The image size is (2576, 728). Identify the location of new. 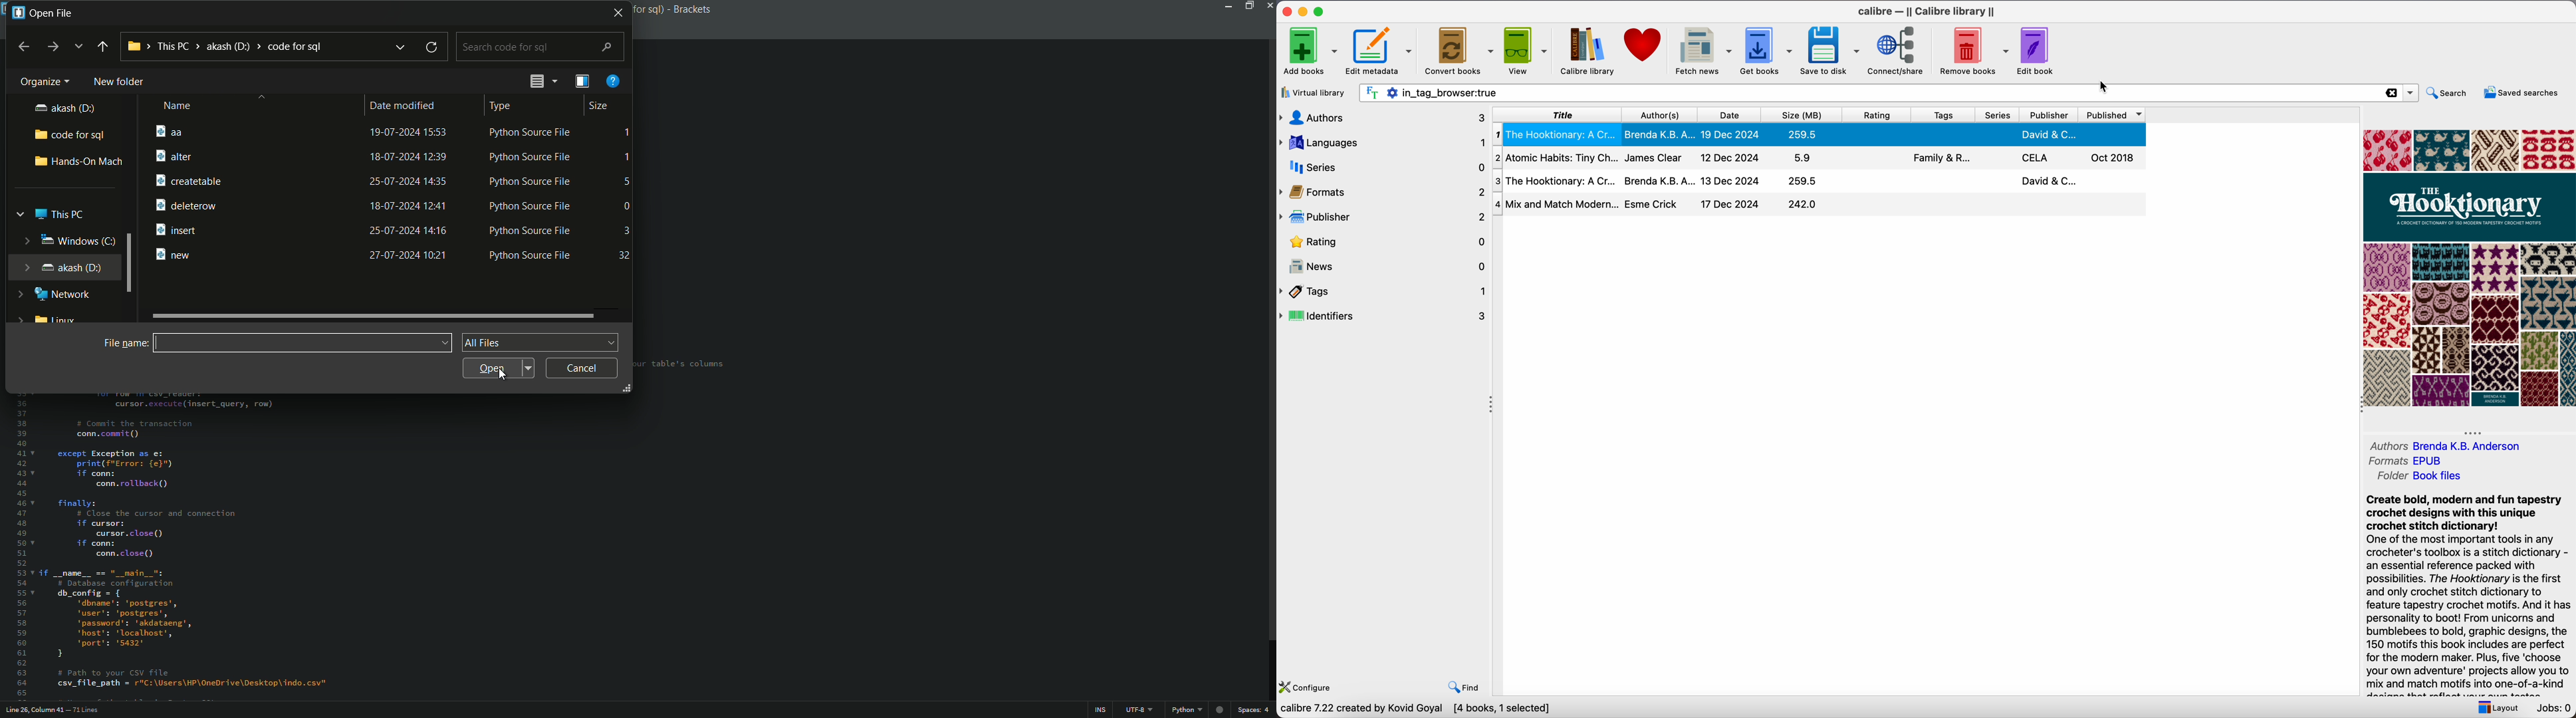
(176, 253).